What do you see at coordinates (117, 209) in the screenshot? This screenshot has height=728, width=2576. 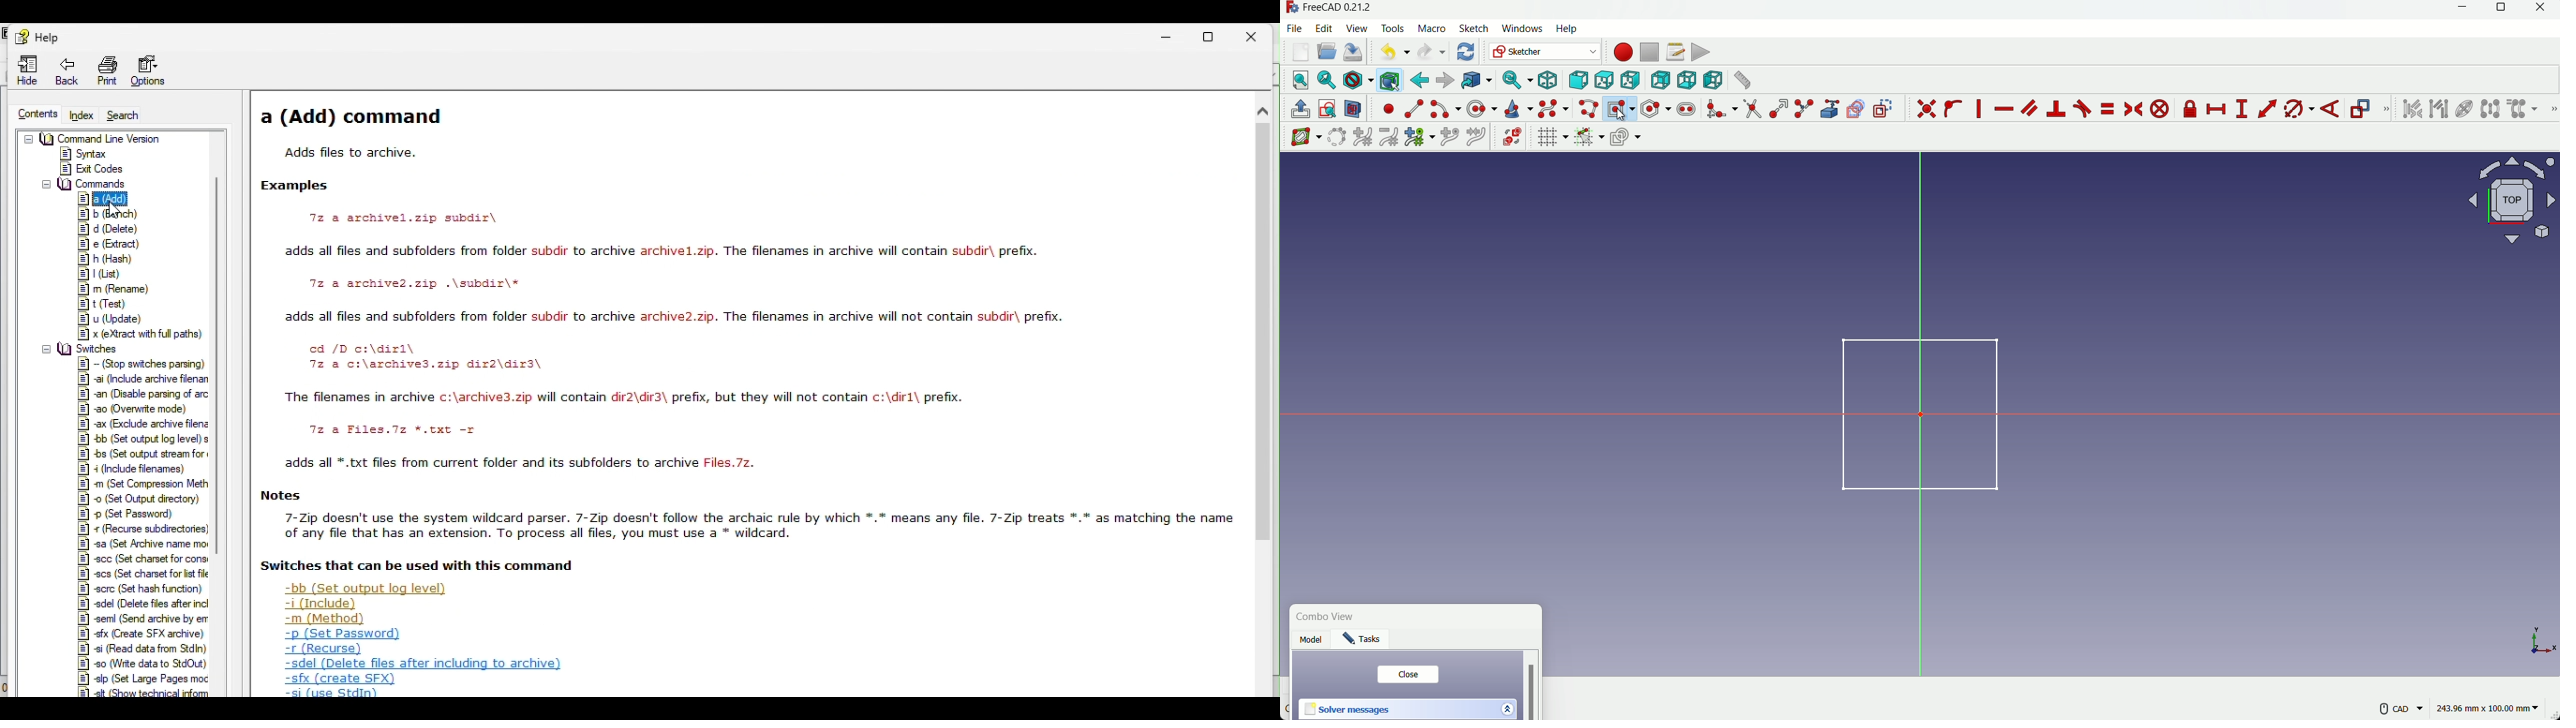 I see `Cursor` at bounding box center [117, 209].